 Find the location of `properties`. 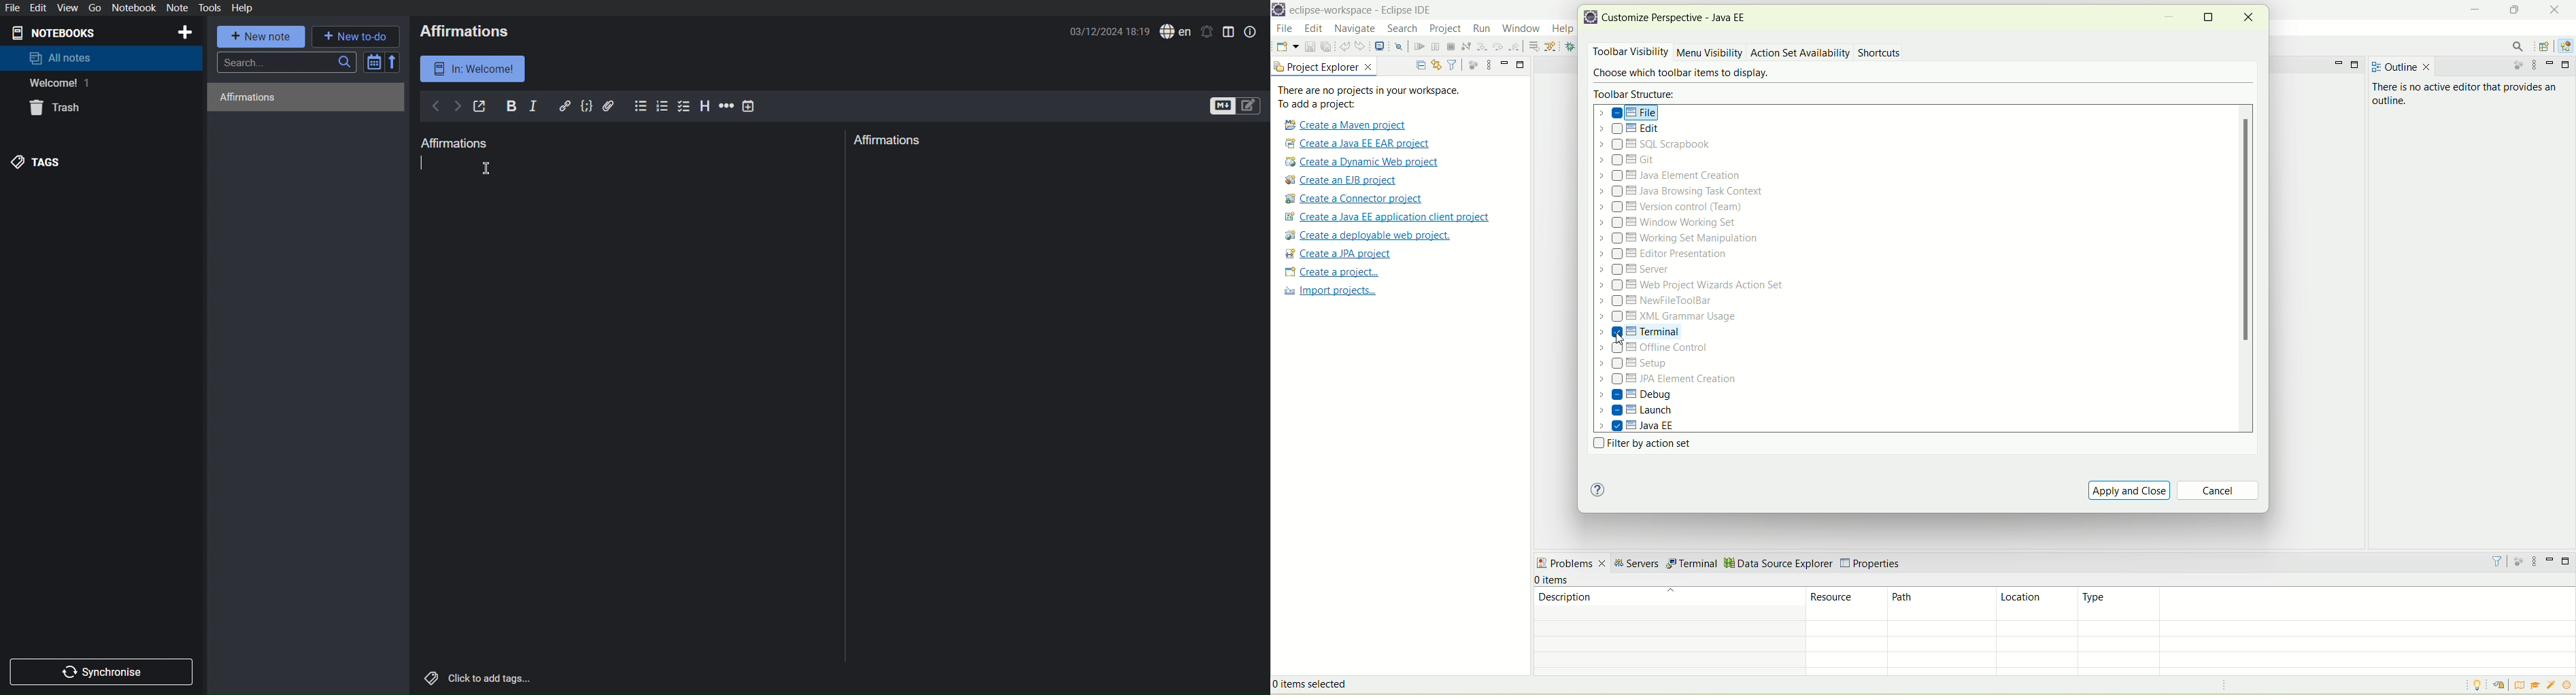

properties is located at coordinates (1874, 560).